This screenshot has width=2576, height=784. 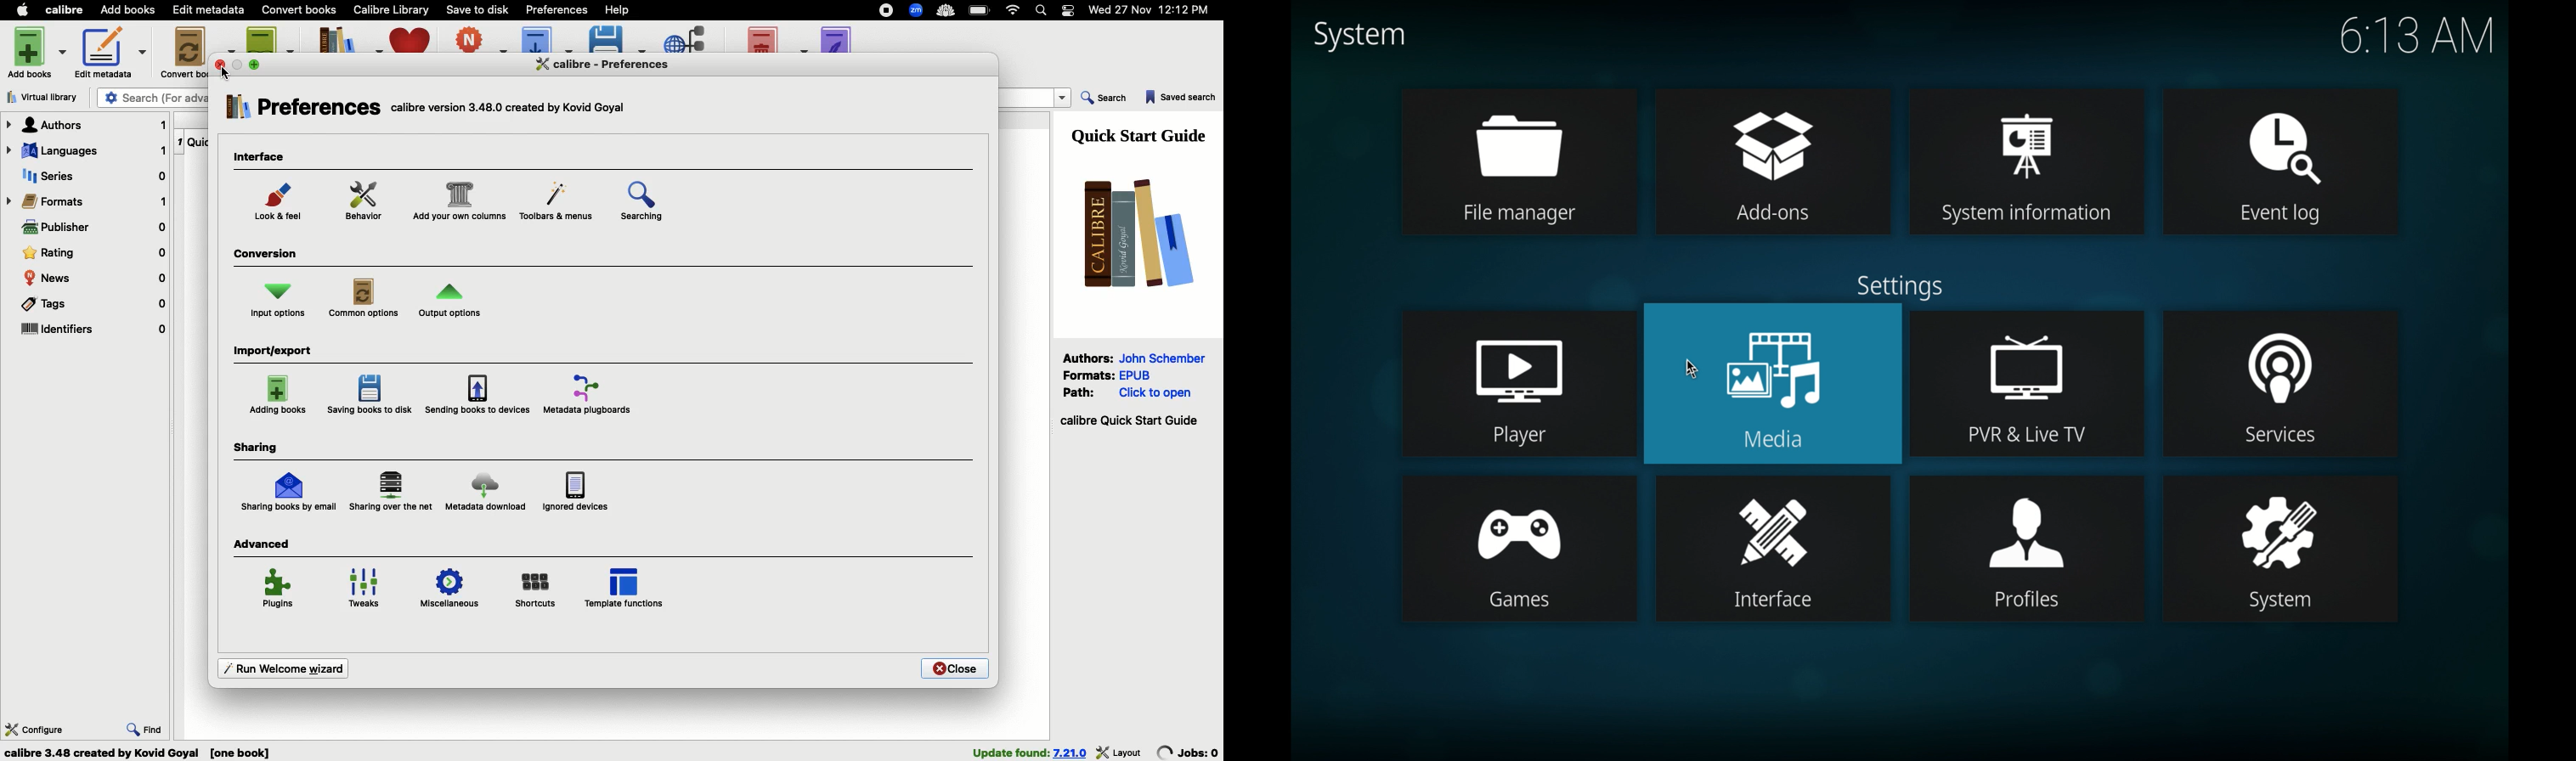 I want to click on Series, so click(x=91, y=178).